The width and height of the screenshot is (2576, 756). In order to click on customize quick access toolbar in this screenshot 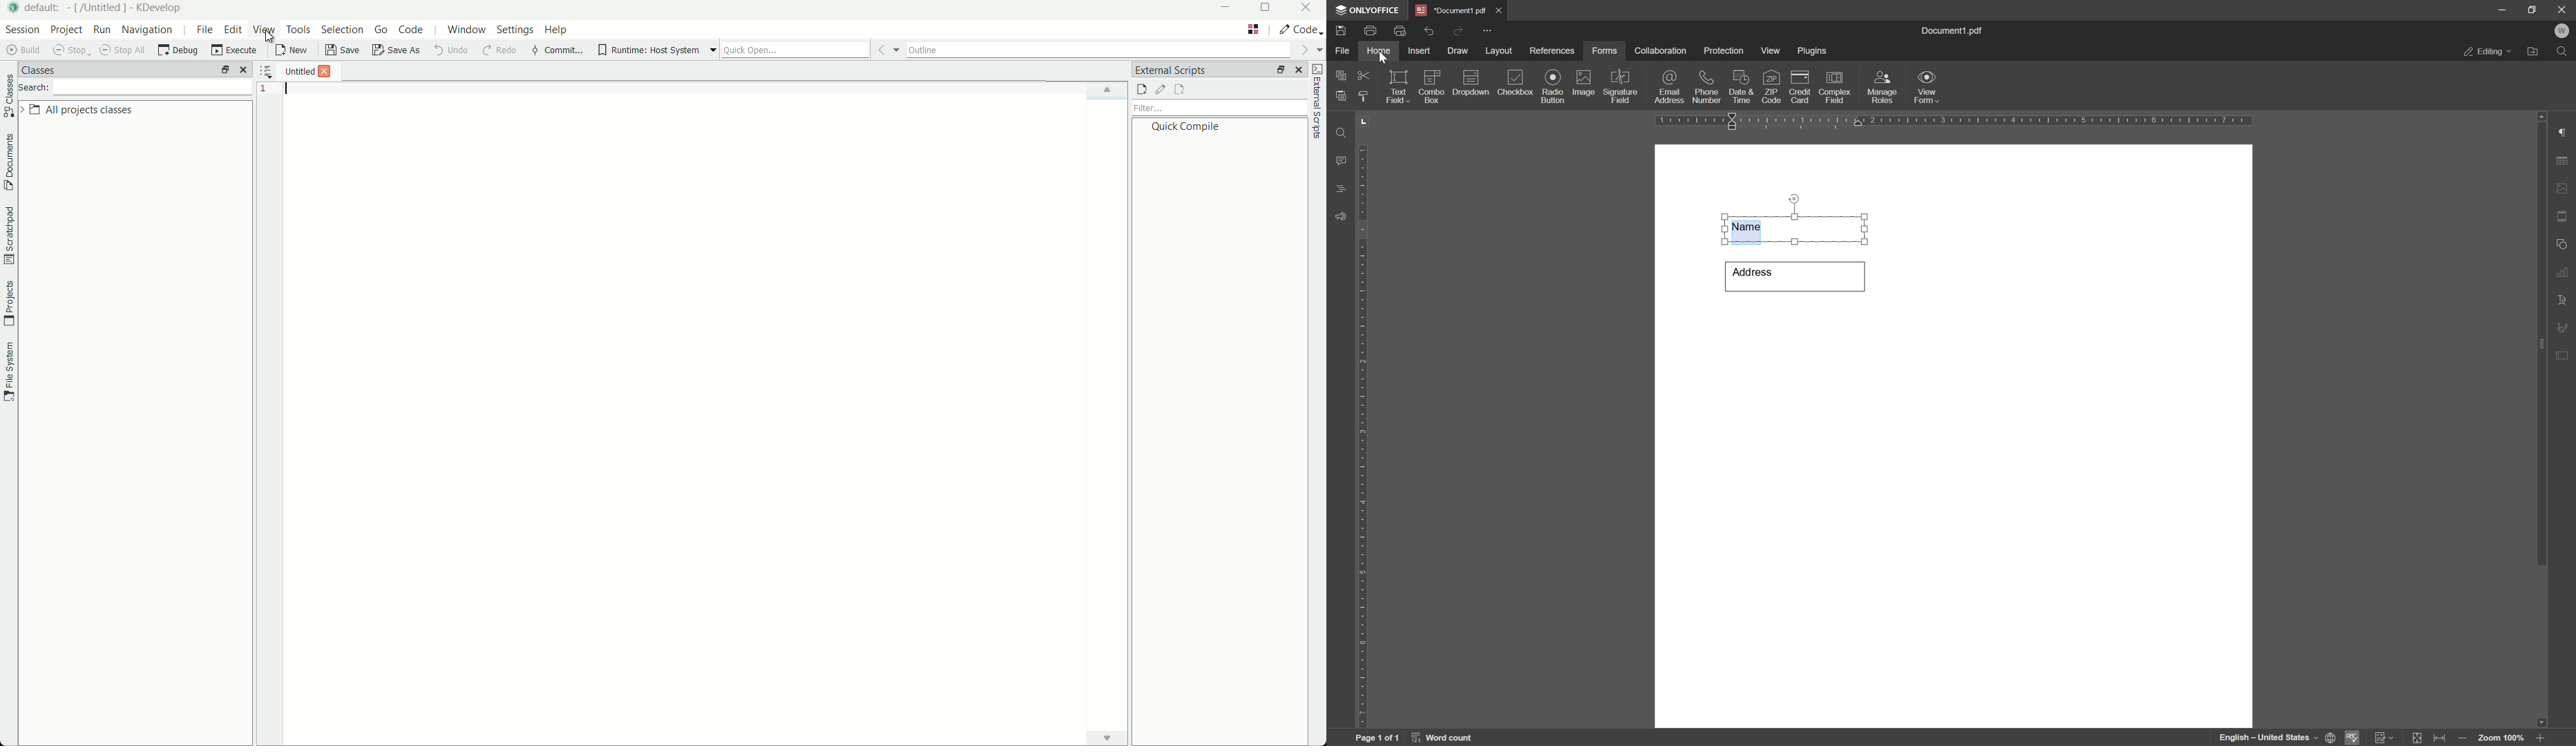, I will do `click(1489, 30)`.